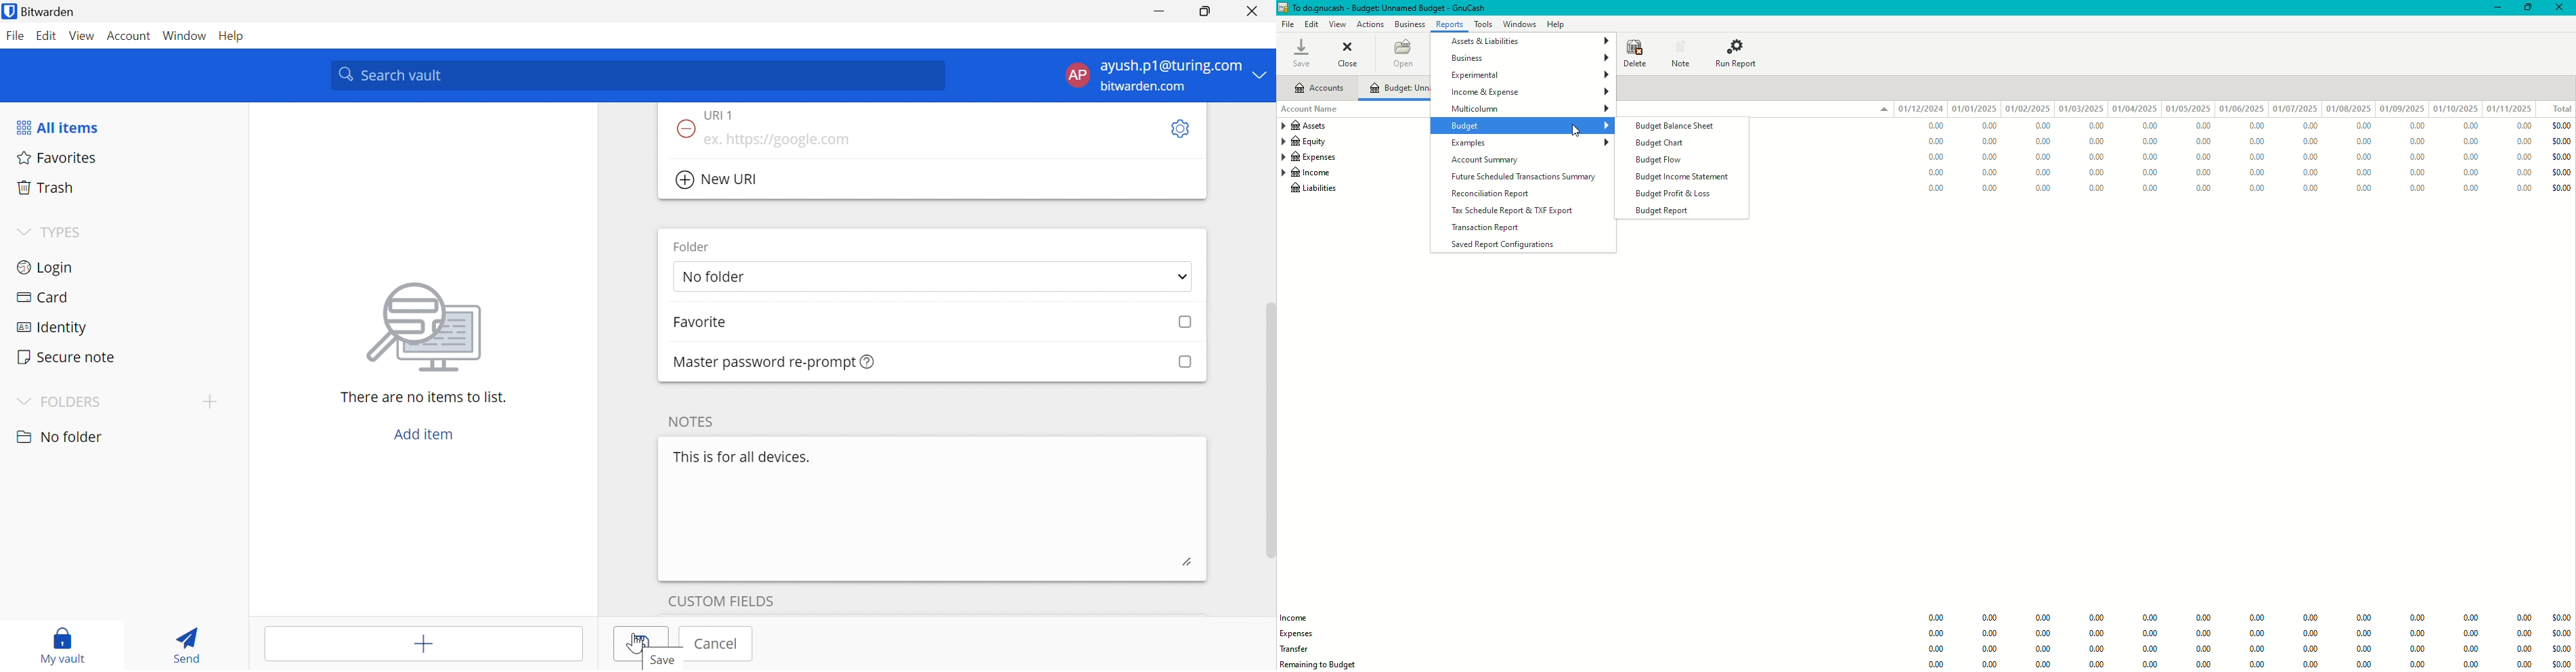 This screenshot has width=2576, height=672. What do you see at coordinates (1184, 362) in the screenshot?
I see `Checkbox` at bounding box center [1184, 362].